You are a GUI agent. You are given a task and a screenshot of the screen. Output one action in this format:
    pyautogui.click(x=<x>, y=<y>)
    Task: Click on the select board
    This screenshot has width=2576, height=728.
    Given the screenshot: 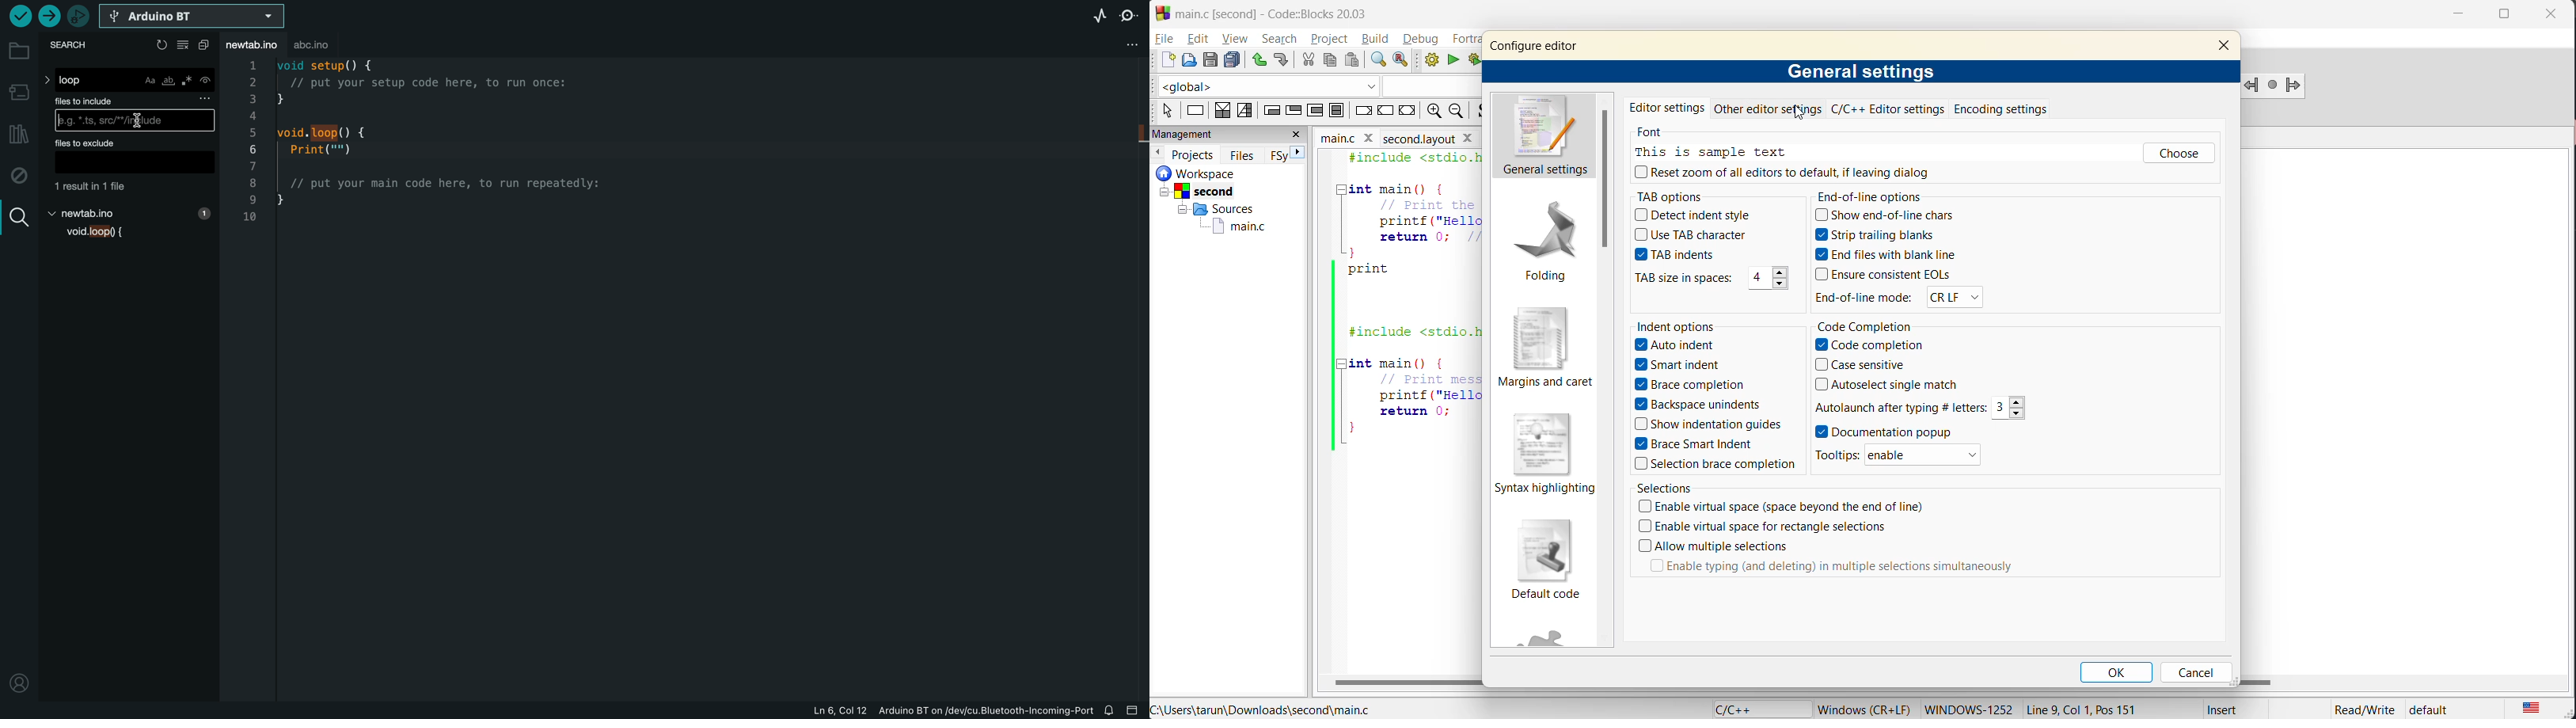 What is the action you would take?
    pyautogui.click(x=192, y=18)
    